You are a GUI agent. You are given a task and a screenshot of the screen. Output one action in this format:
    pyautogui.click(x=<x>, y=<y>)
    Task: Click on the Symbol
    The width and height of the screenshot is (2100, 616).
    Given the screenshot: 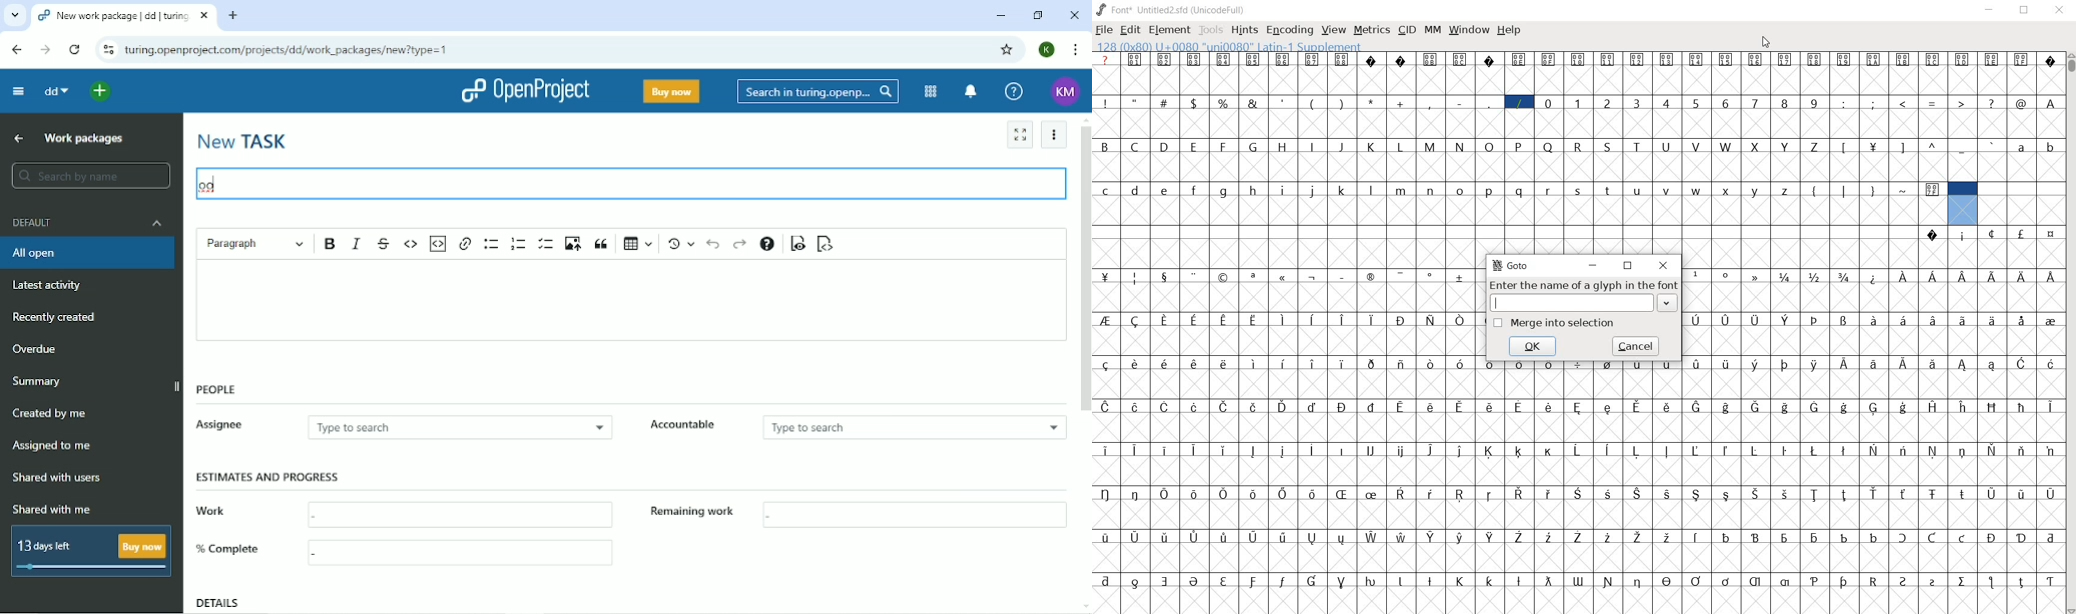 What is the action you would take?
    pyautogui.click(x=1315, y=495)
    